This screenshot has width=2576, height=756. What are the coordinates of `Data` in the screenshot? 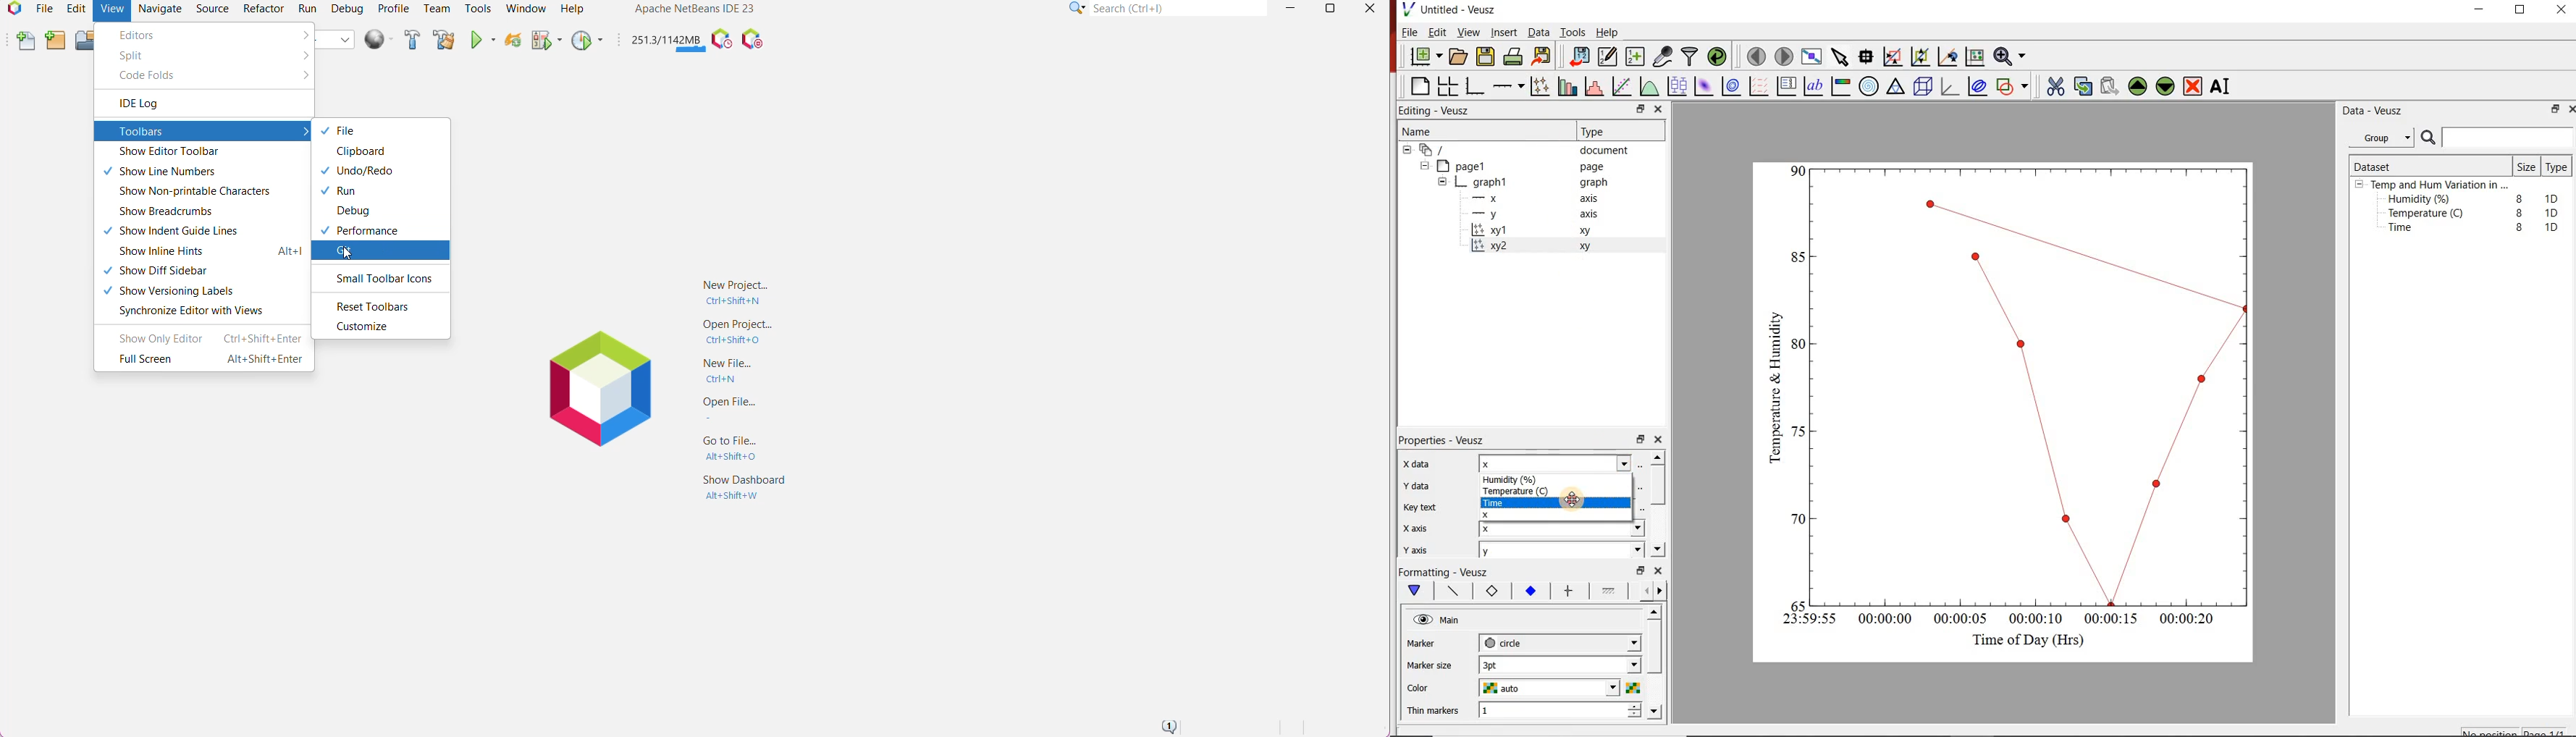 It's located at (1536, 32).